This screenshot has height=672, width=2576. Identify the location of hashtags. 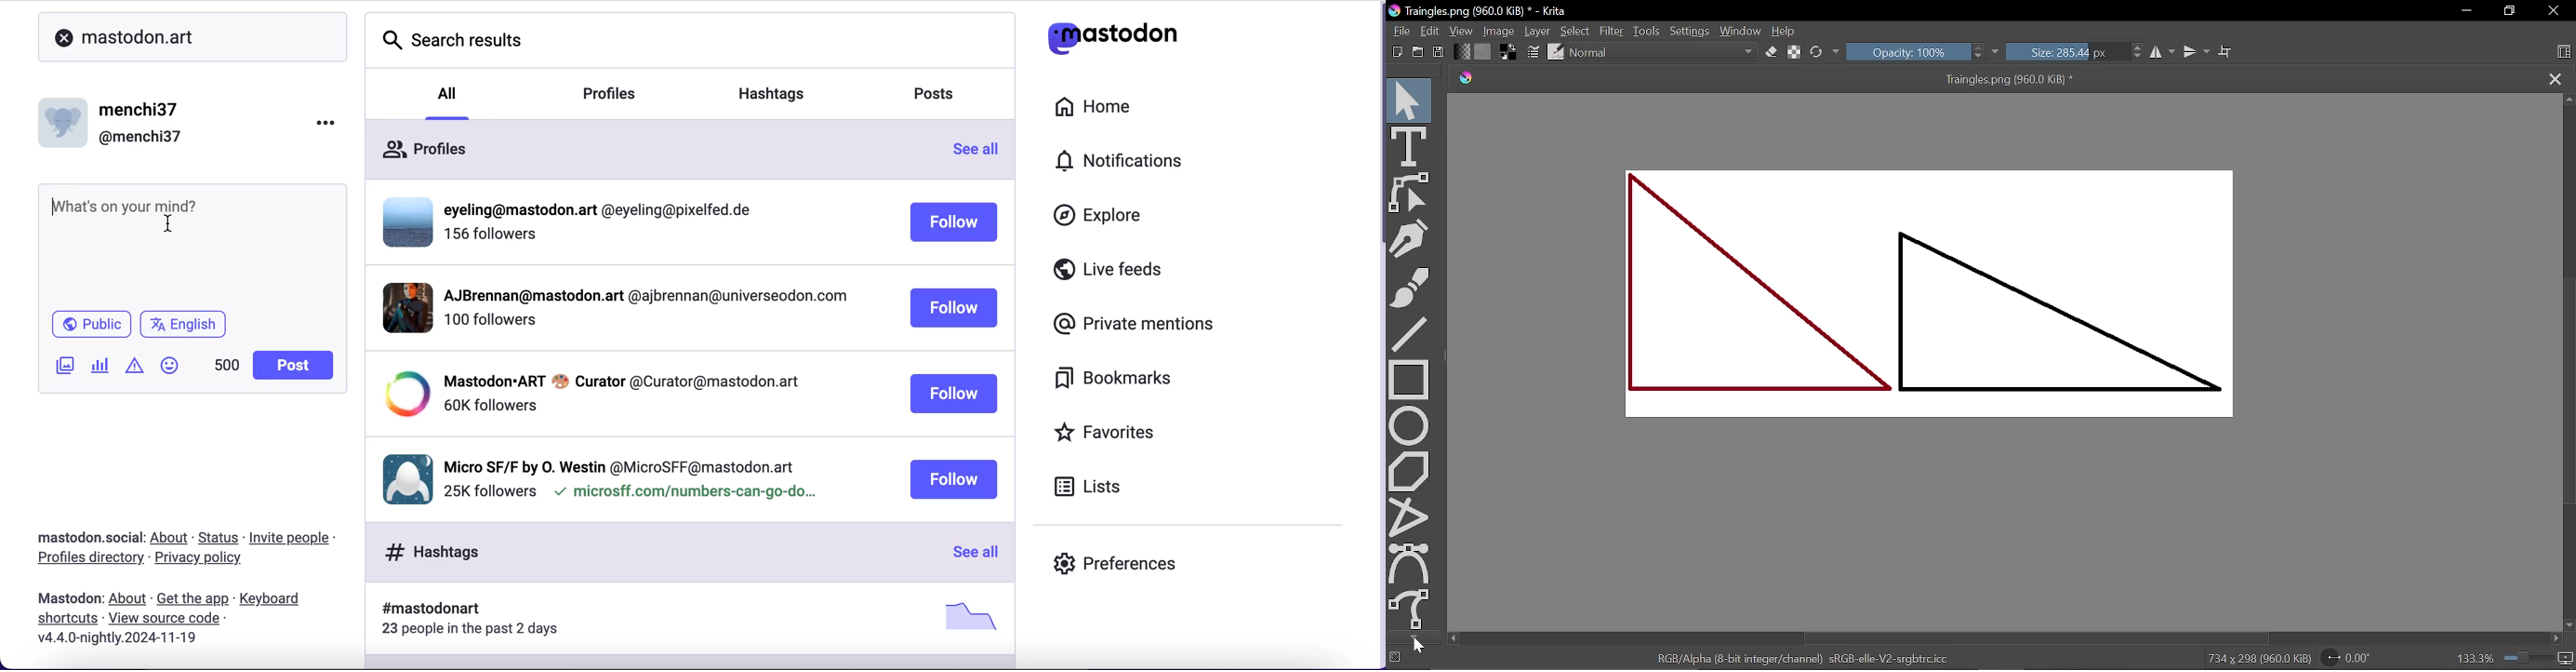
(693, 623).